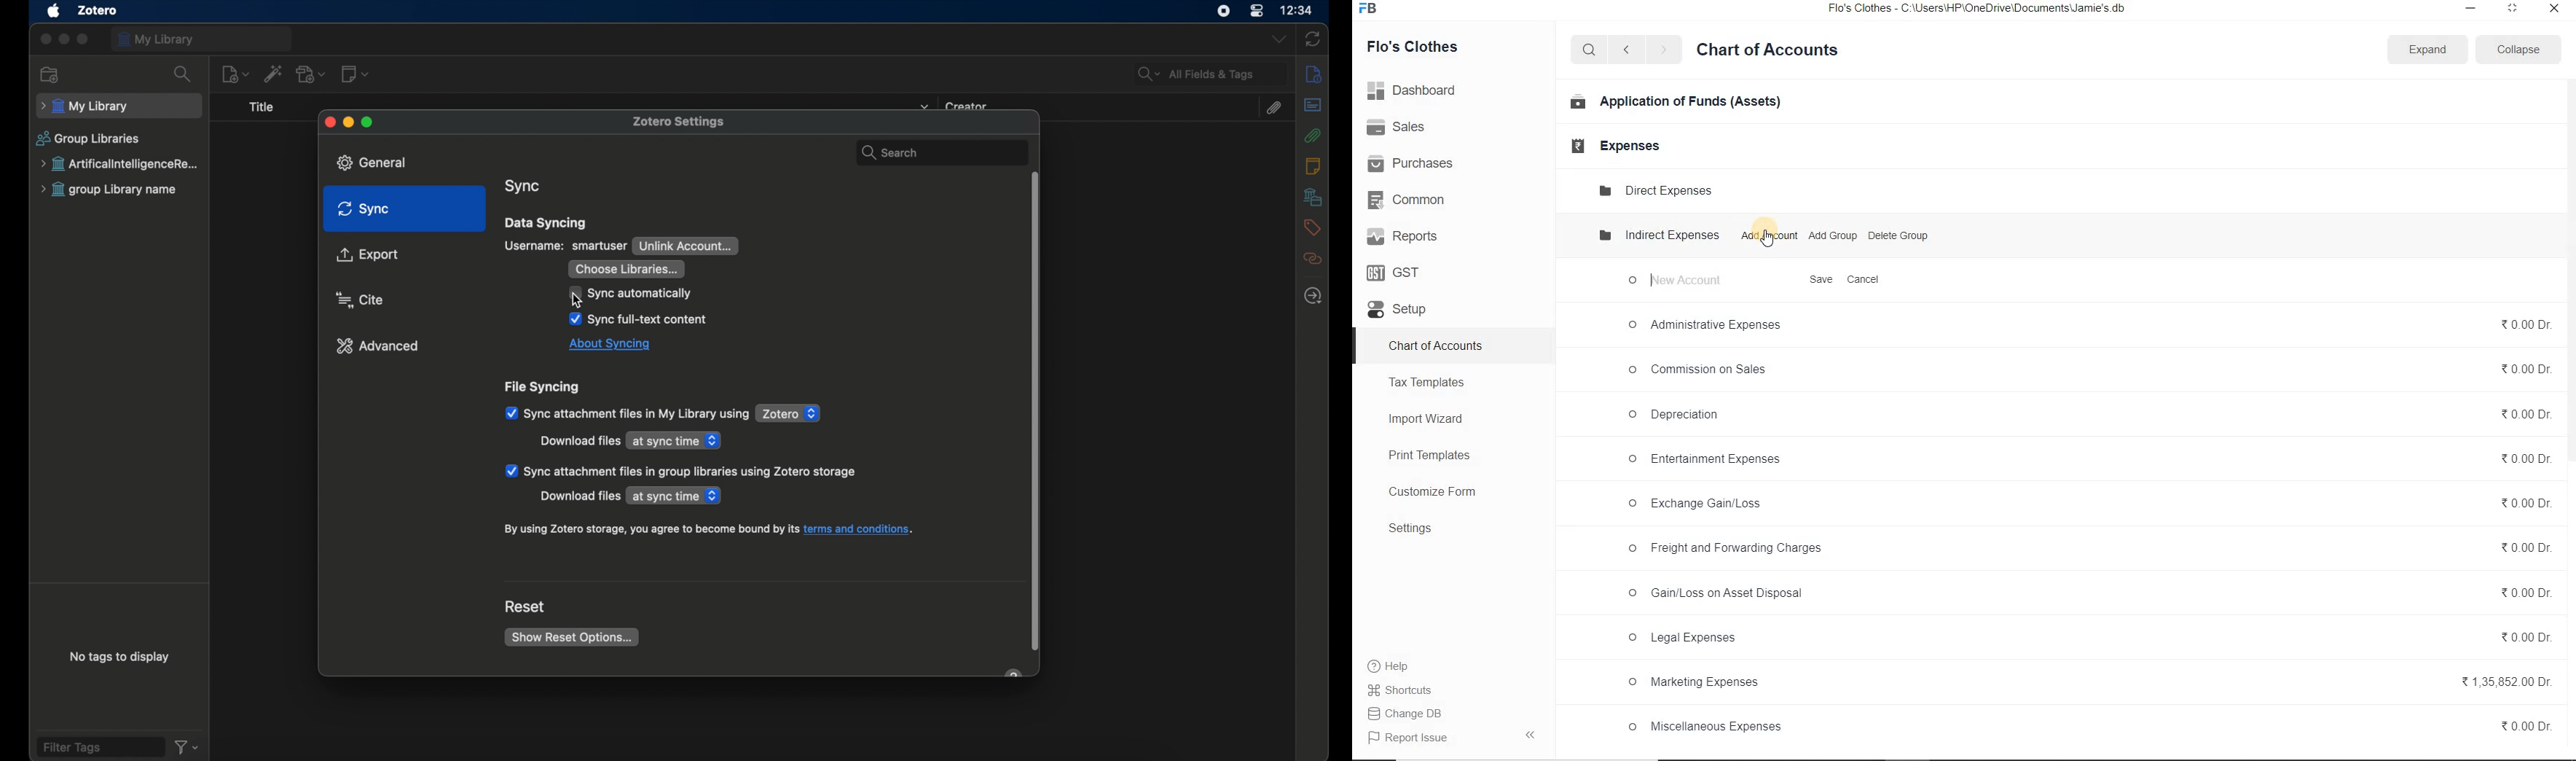  What do you see at coordinates (579, 497) in the screenshot?
I see `download files` at bounding box center [579, 497].